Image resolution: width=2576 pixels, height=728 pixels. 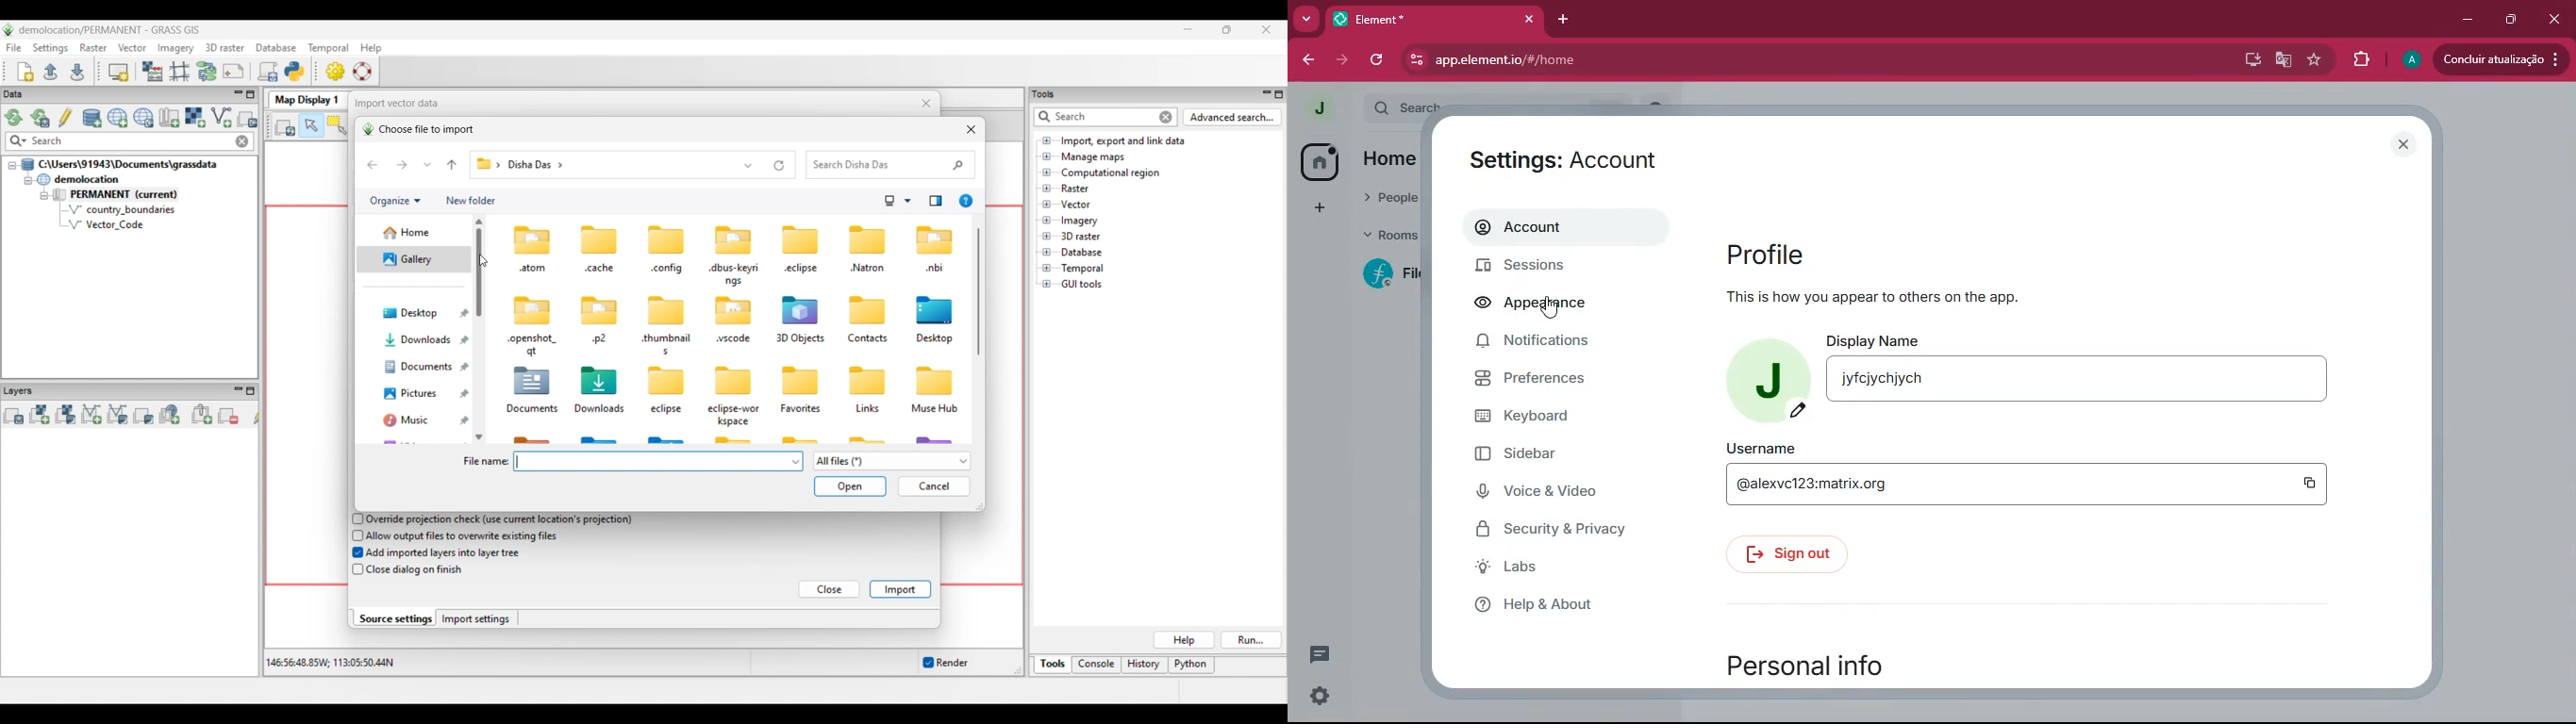 I want to click on more, so click(x=1307, y=18).